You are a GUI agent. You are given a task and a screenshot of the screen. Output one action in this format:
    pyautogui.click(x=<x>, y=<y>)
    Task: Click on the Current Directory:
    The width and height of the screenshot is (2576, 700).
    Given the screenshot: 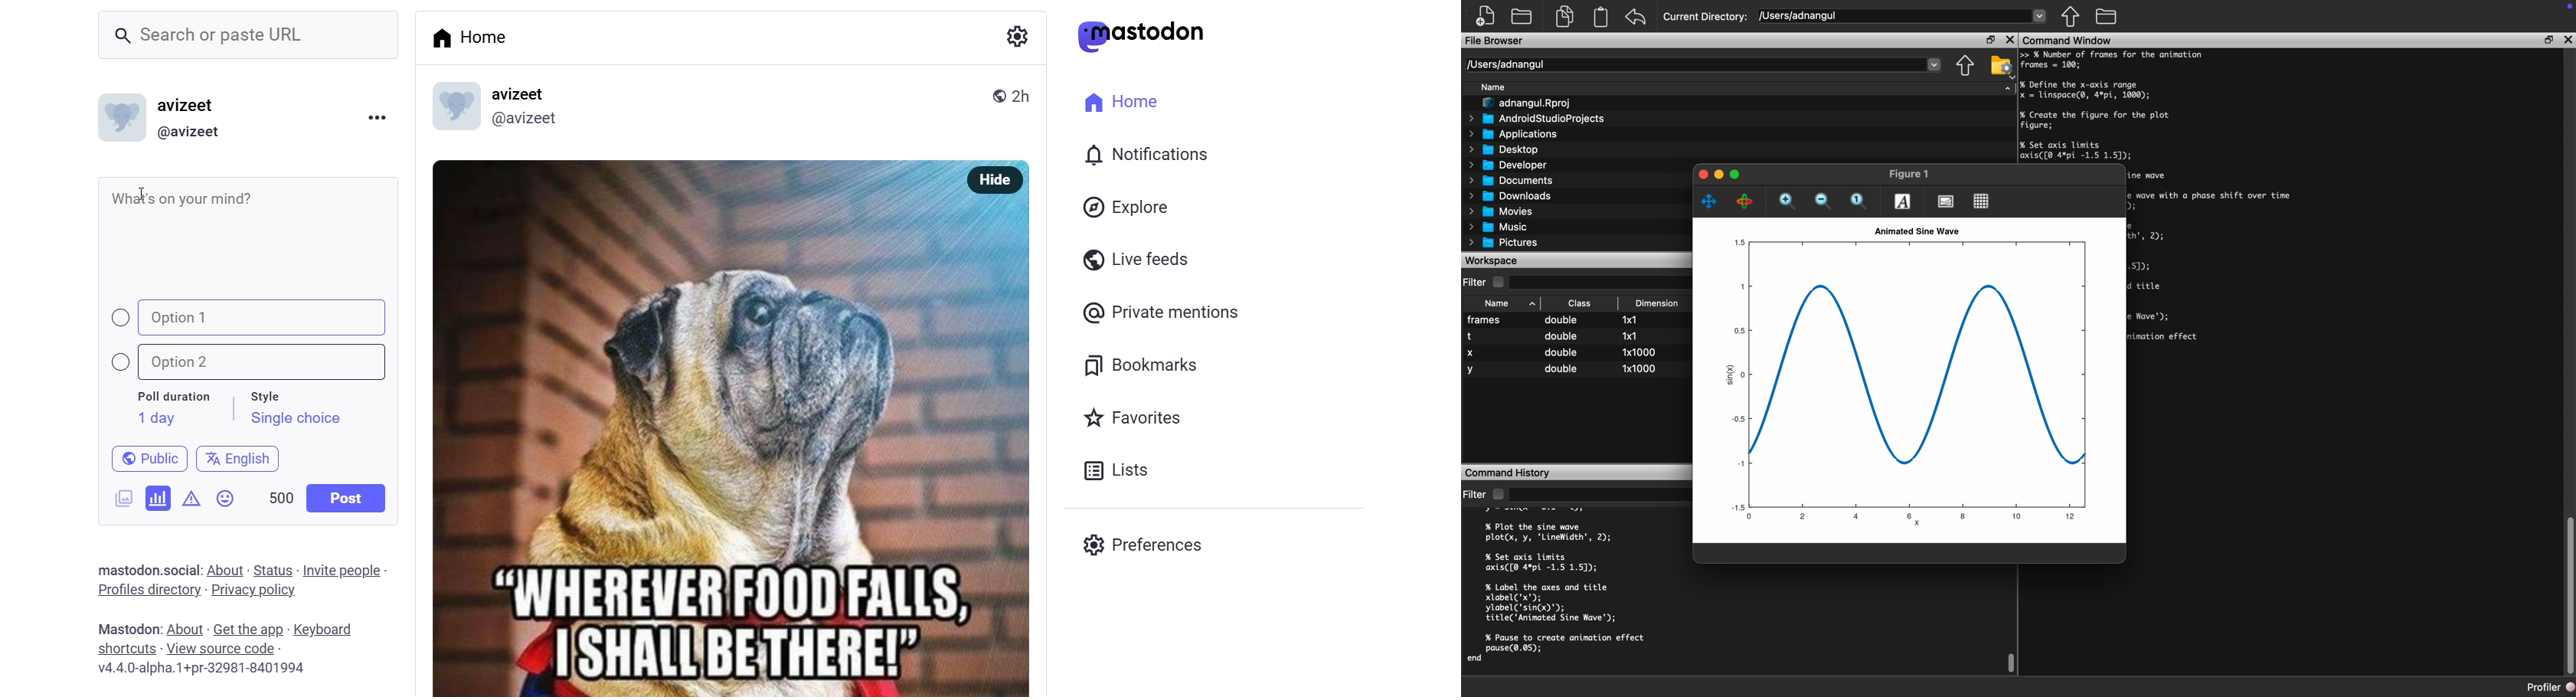 What is the action you would take?
    pyautogui.click(x=1706, y=16)
    